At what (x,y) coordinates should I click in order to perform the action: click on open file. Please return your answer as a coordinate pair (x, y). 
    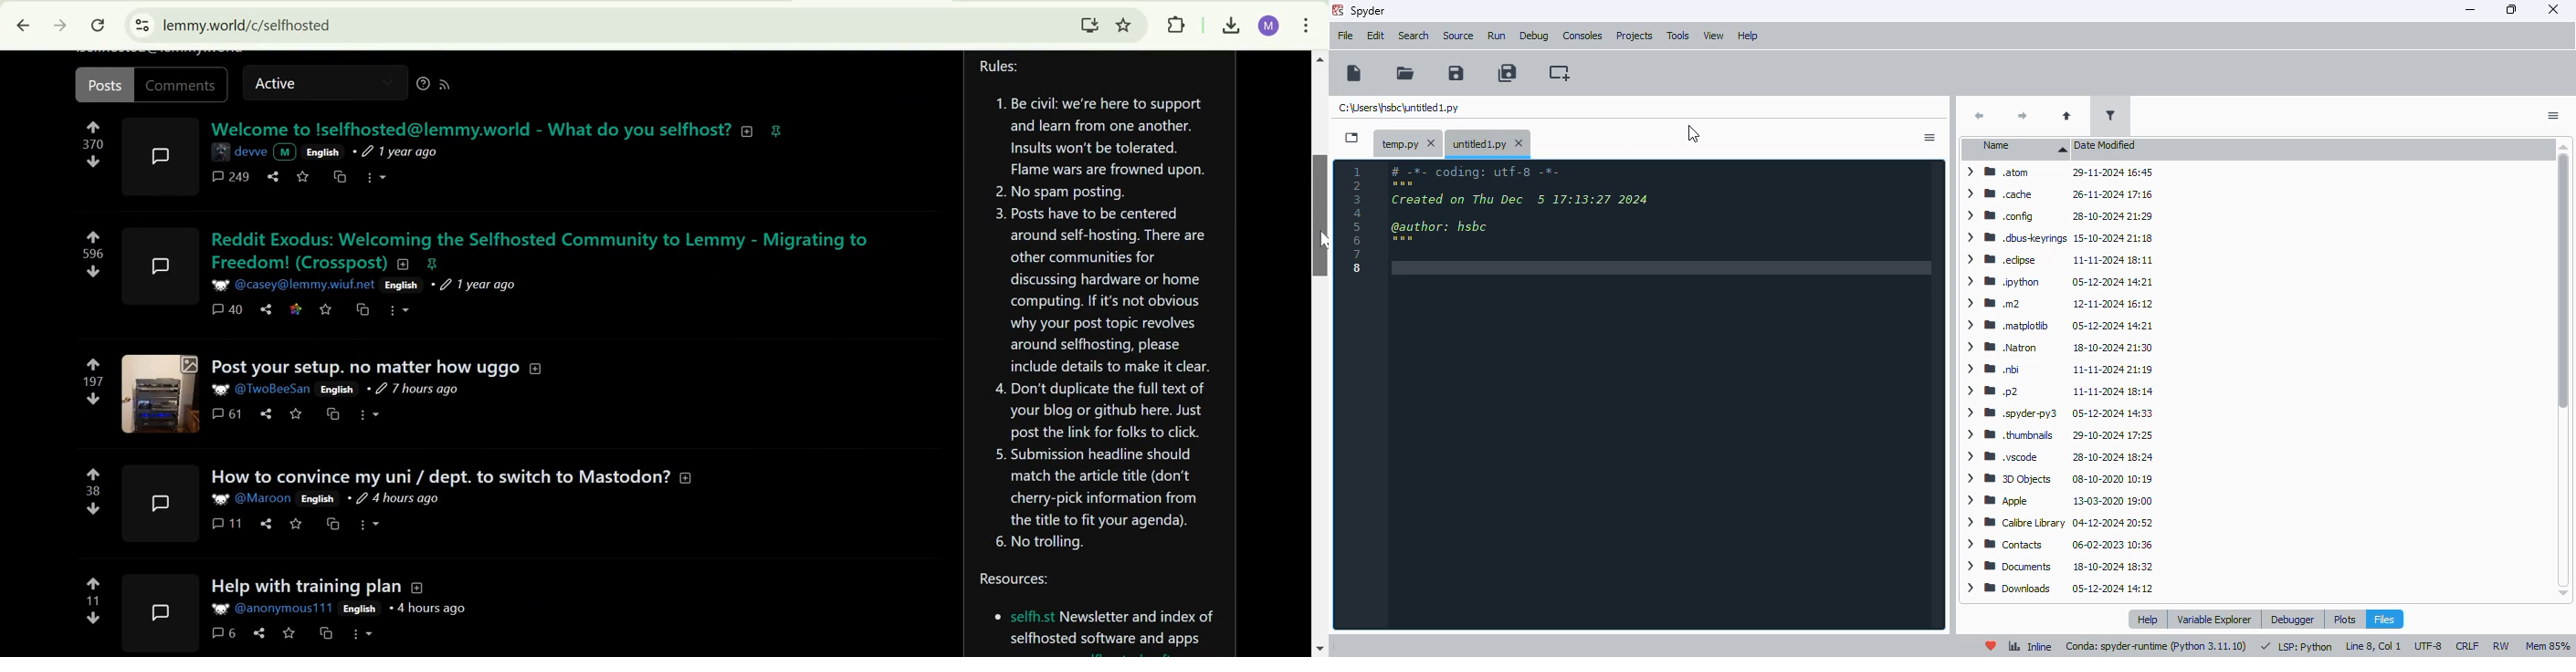
    Looking at the image, I should click on (1405, 72).